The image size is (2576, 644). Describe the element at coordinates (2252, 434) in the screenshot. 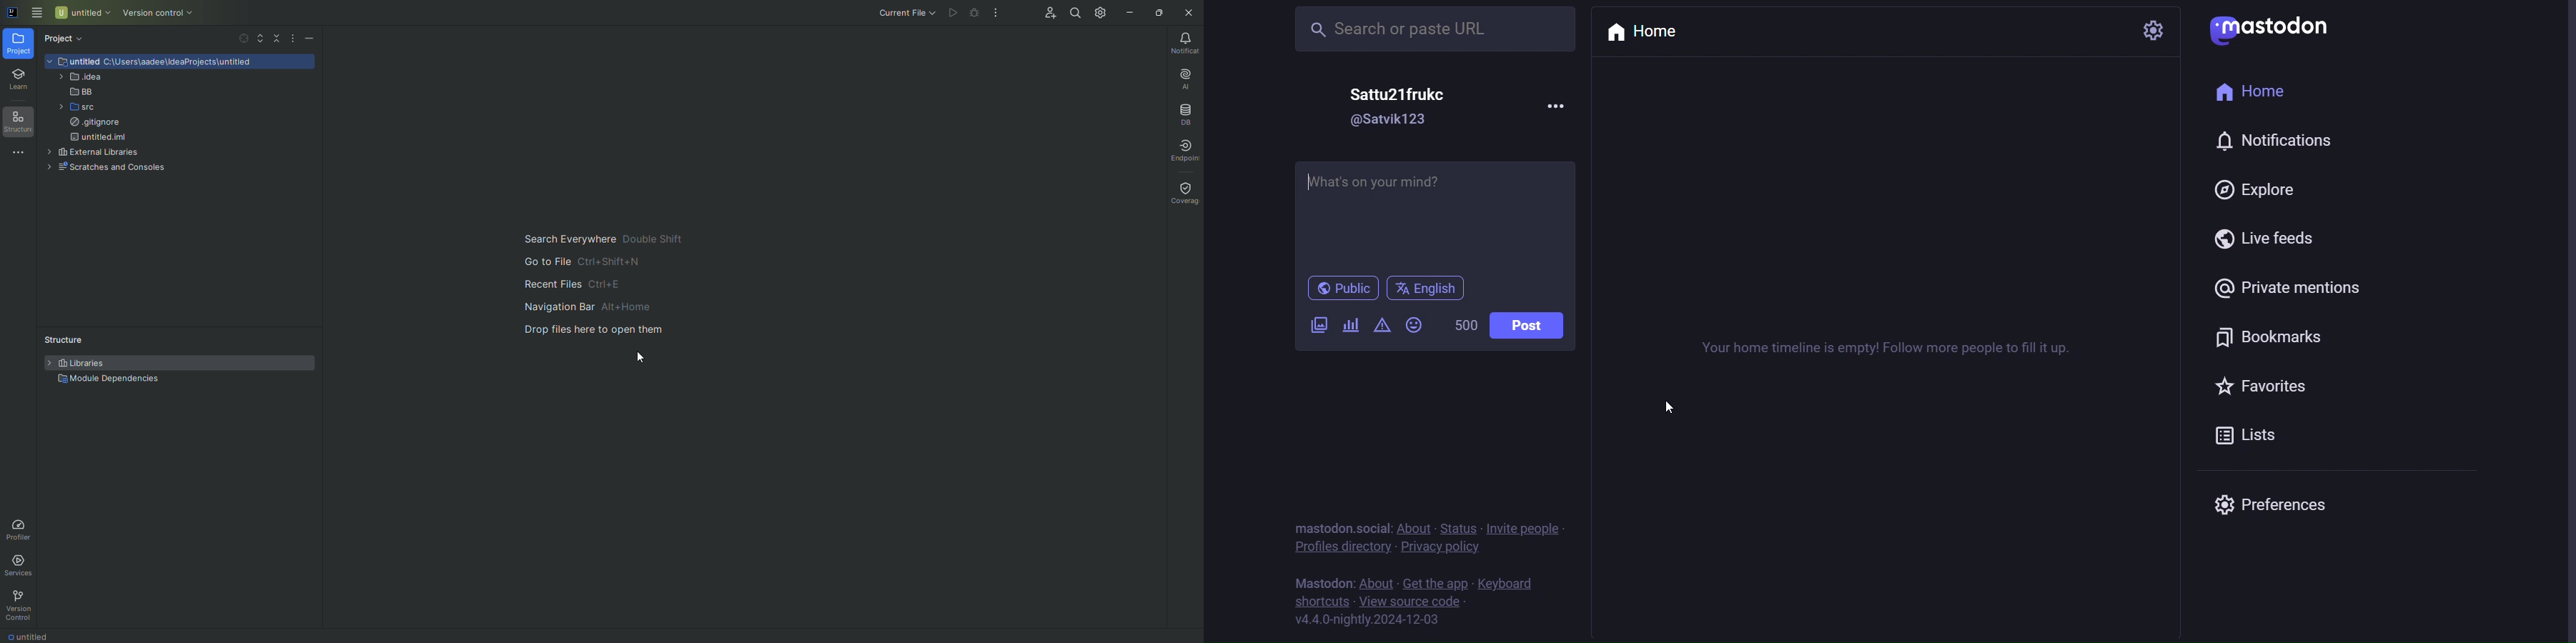

I see `list` at that location.